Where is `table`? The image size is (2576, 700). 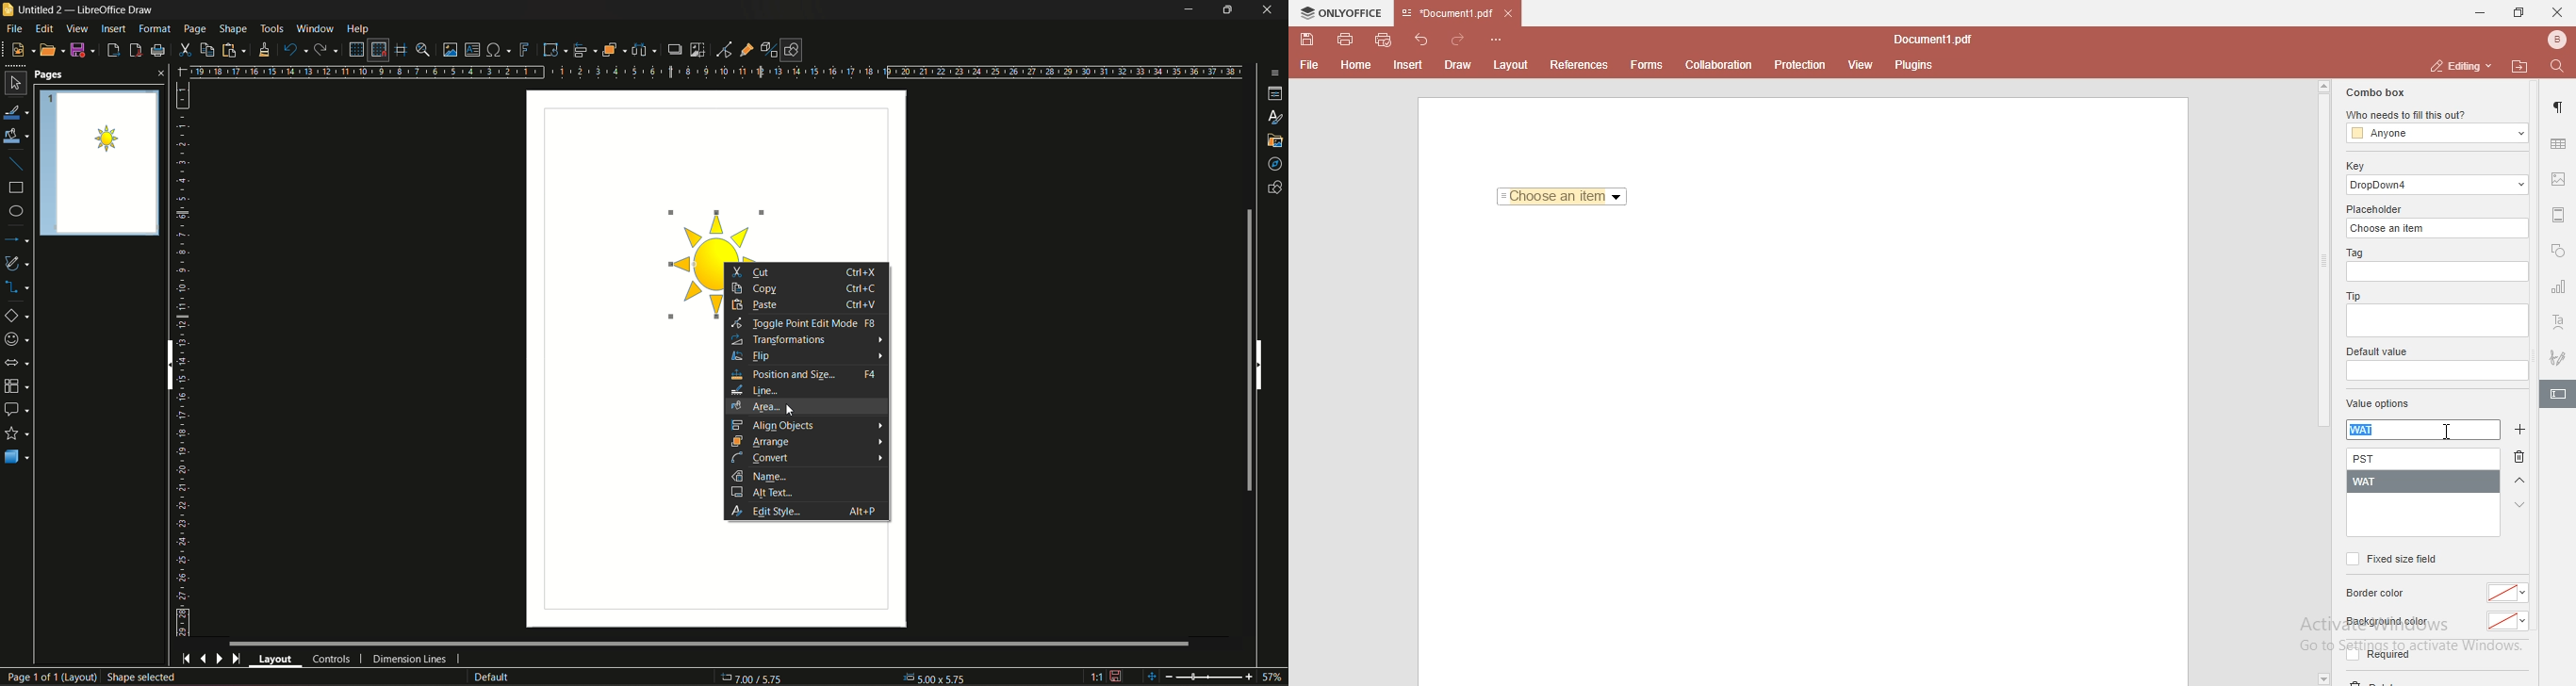
table is located at coordinates (2558, 143).